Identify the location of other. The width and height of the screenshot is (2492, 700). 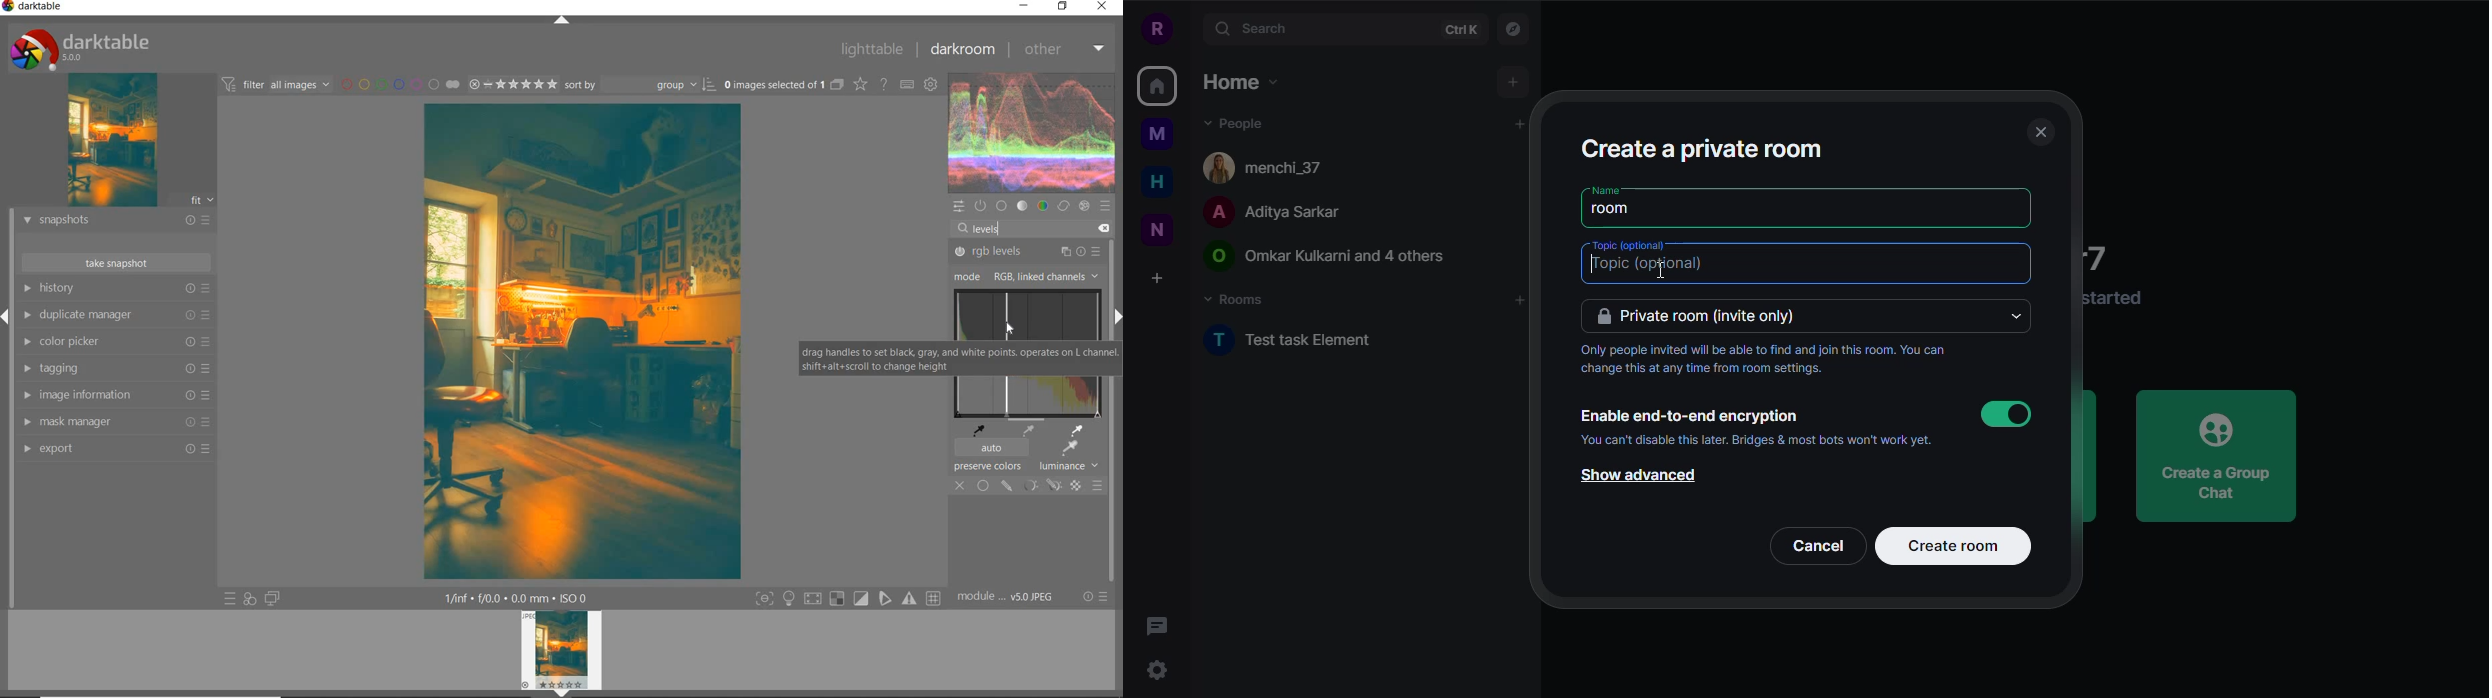
(1064, 49).